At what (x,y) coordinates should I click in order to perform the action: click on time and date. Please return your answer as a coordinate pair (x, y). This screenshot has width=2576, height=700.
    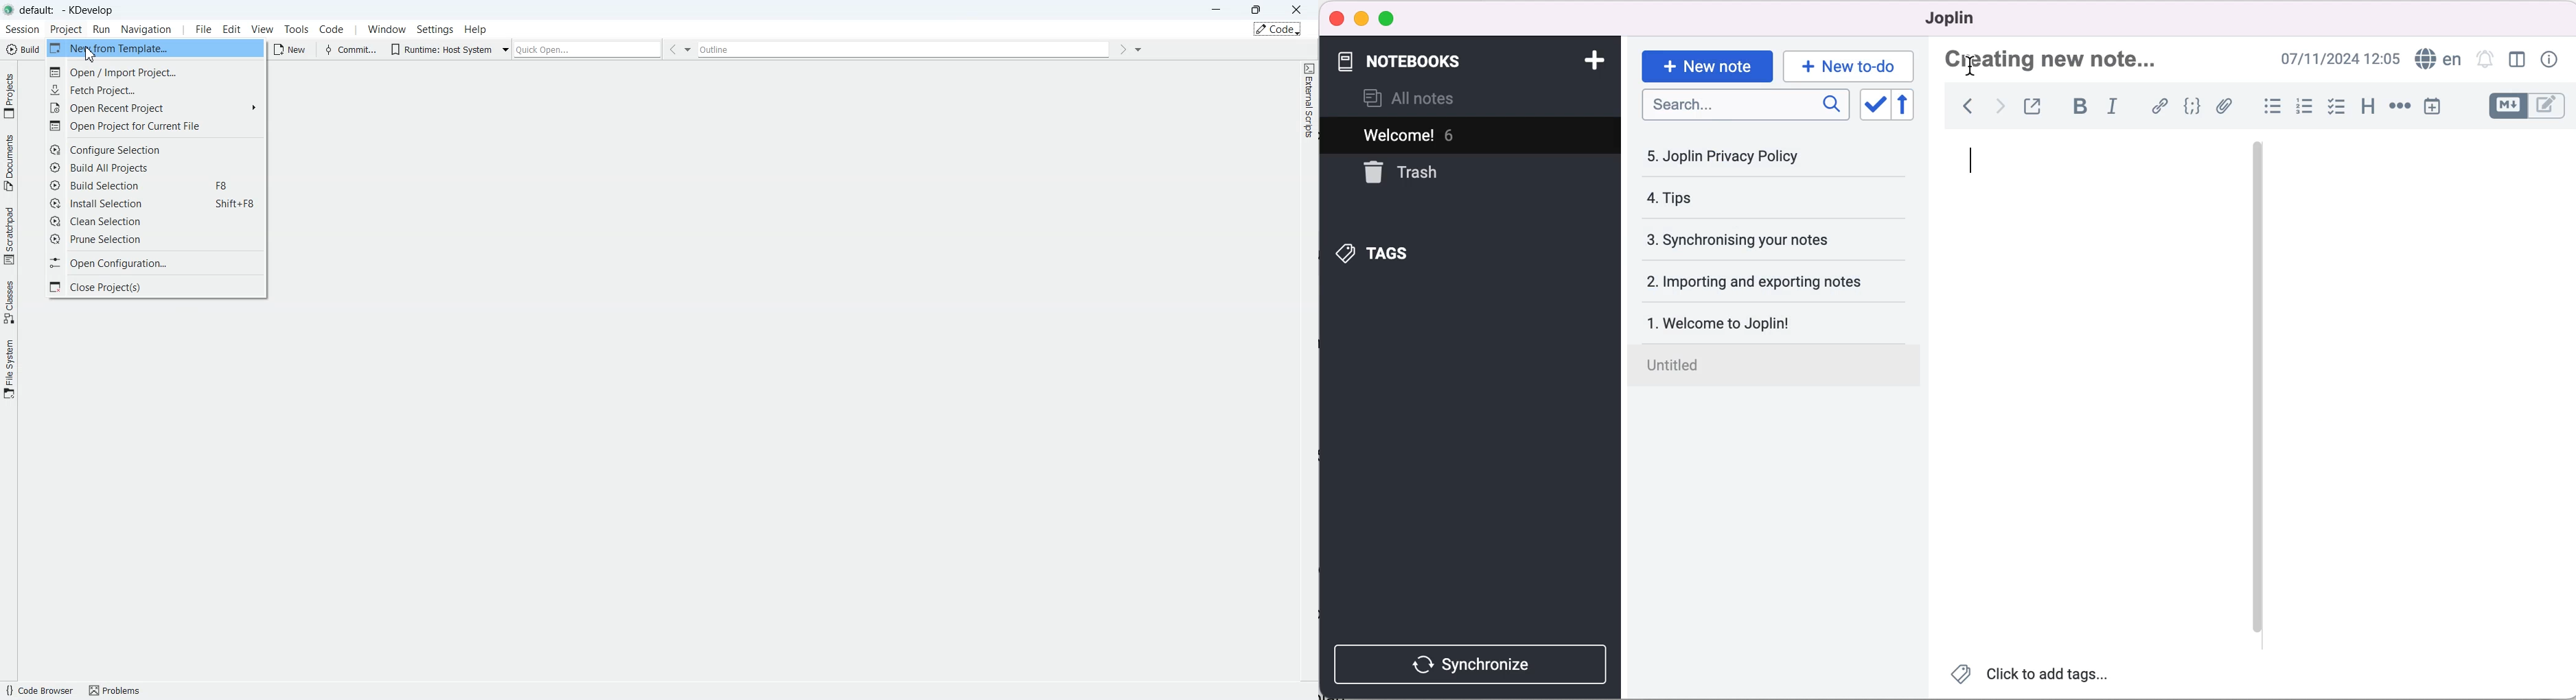
    Looking at the image, I should click on (2341, 60).